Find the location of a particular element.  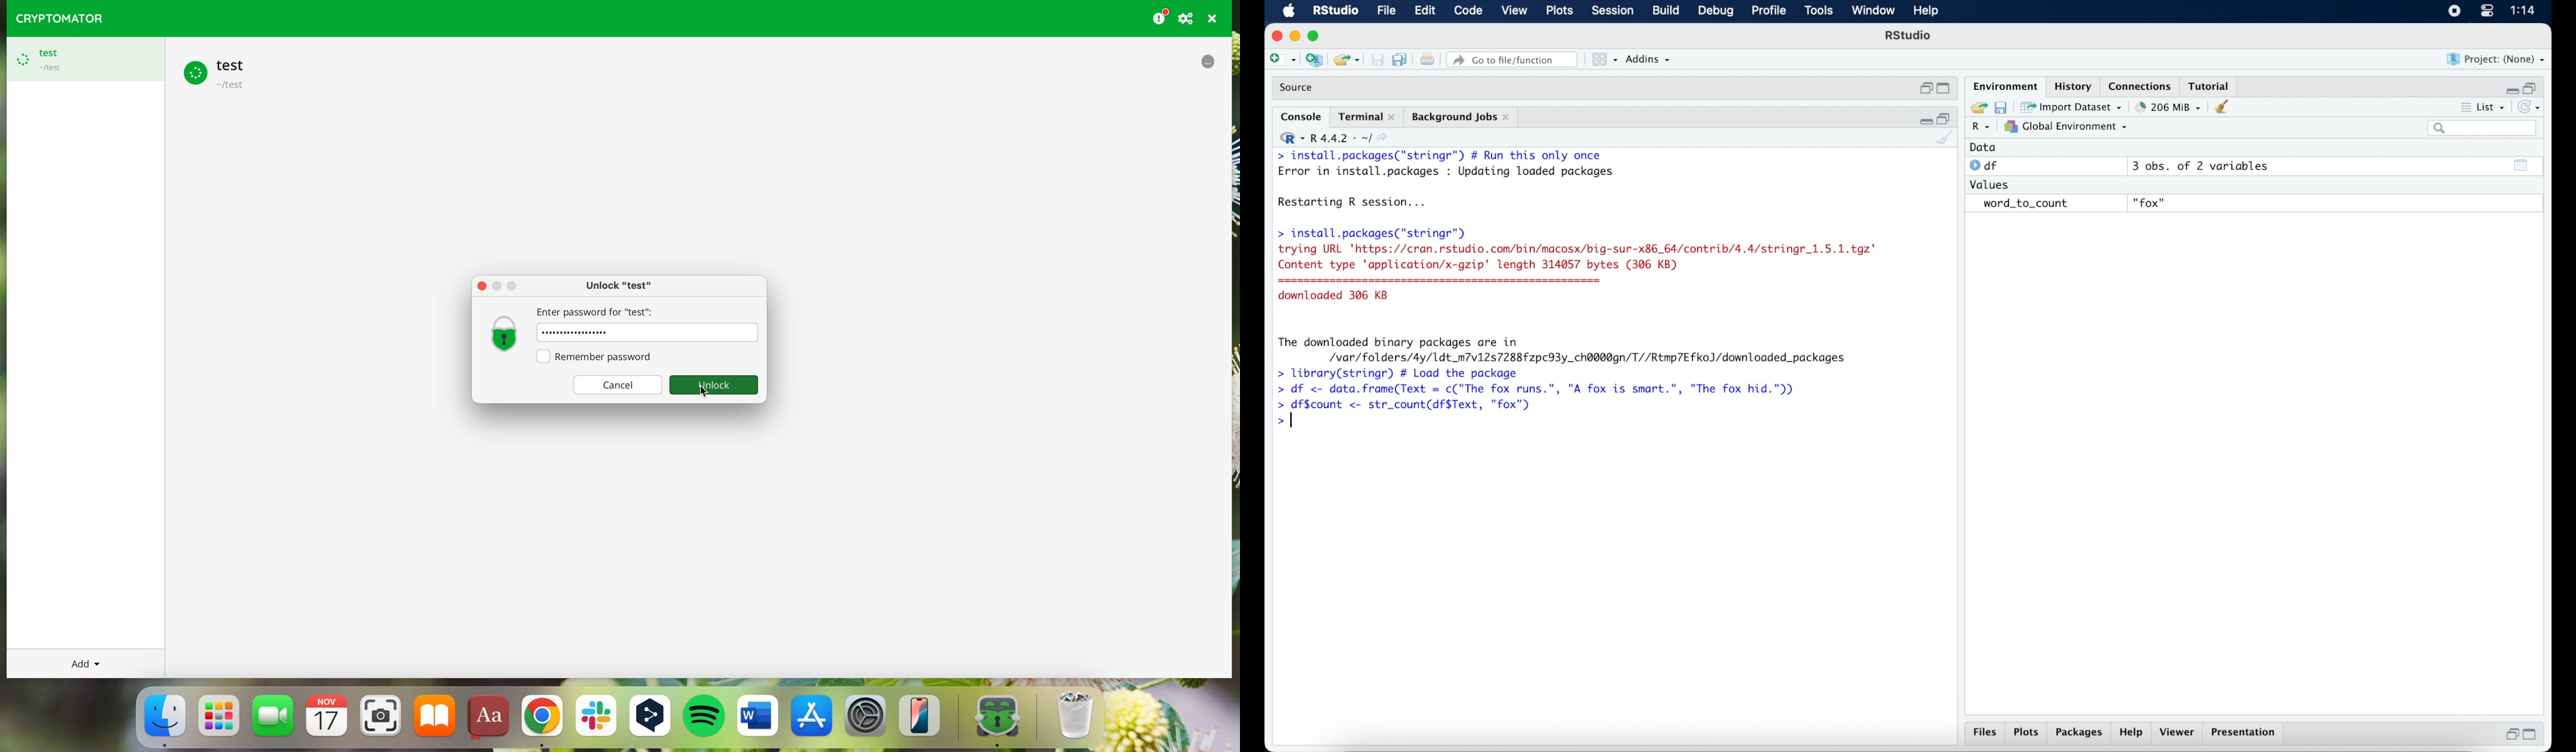

help is located at coordinates (2133, 733).